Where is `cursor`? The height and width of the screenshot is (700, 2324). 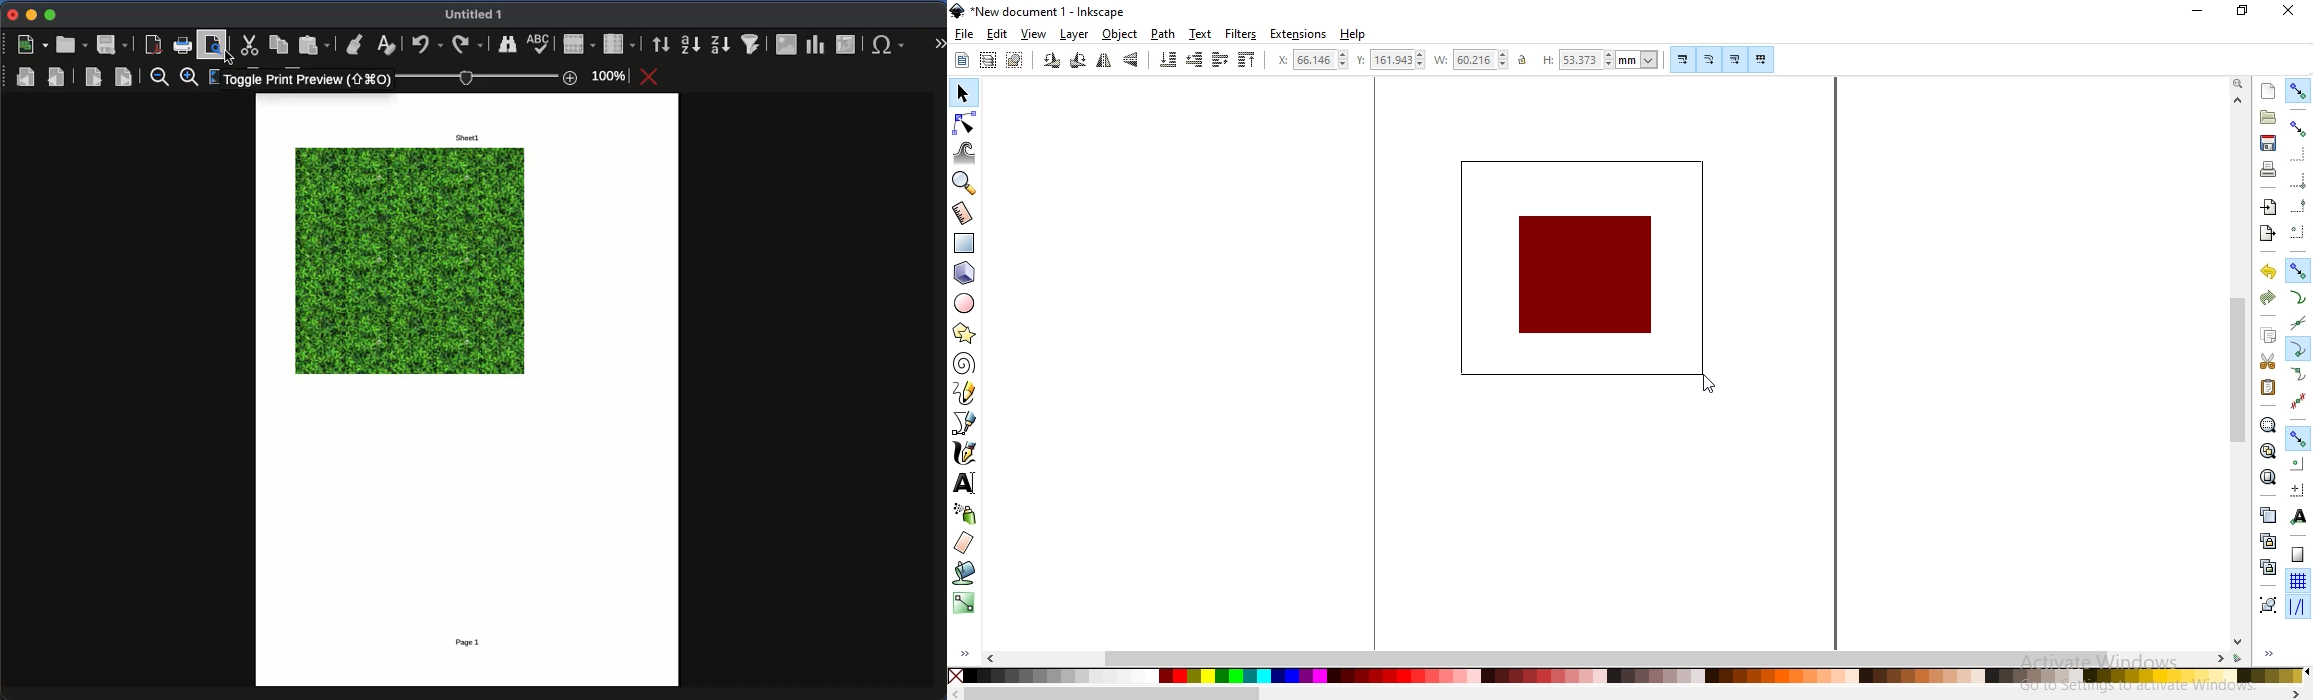
cursor is located at coordinates (1707, 385).